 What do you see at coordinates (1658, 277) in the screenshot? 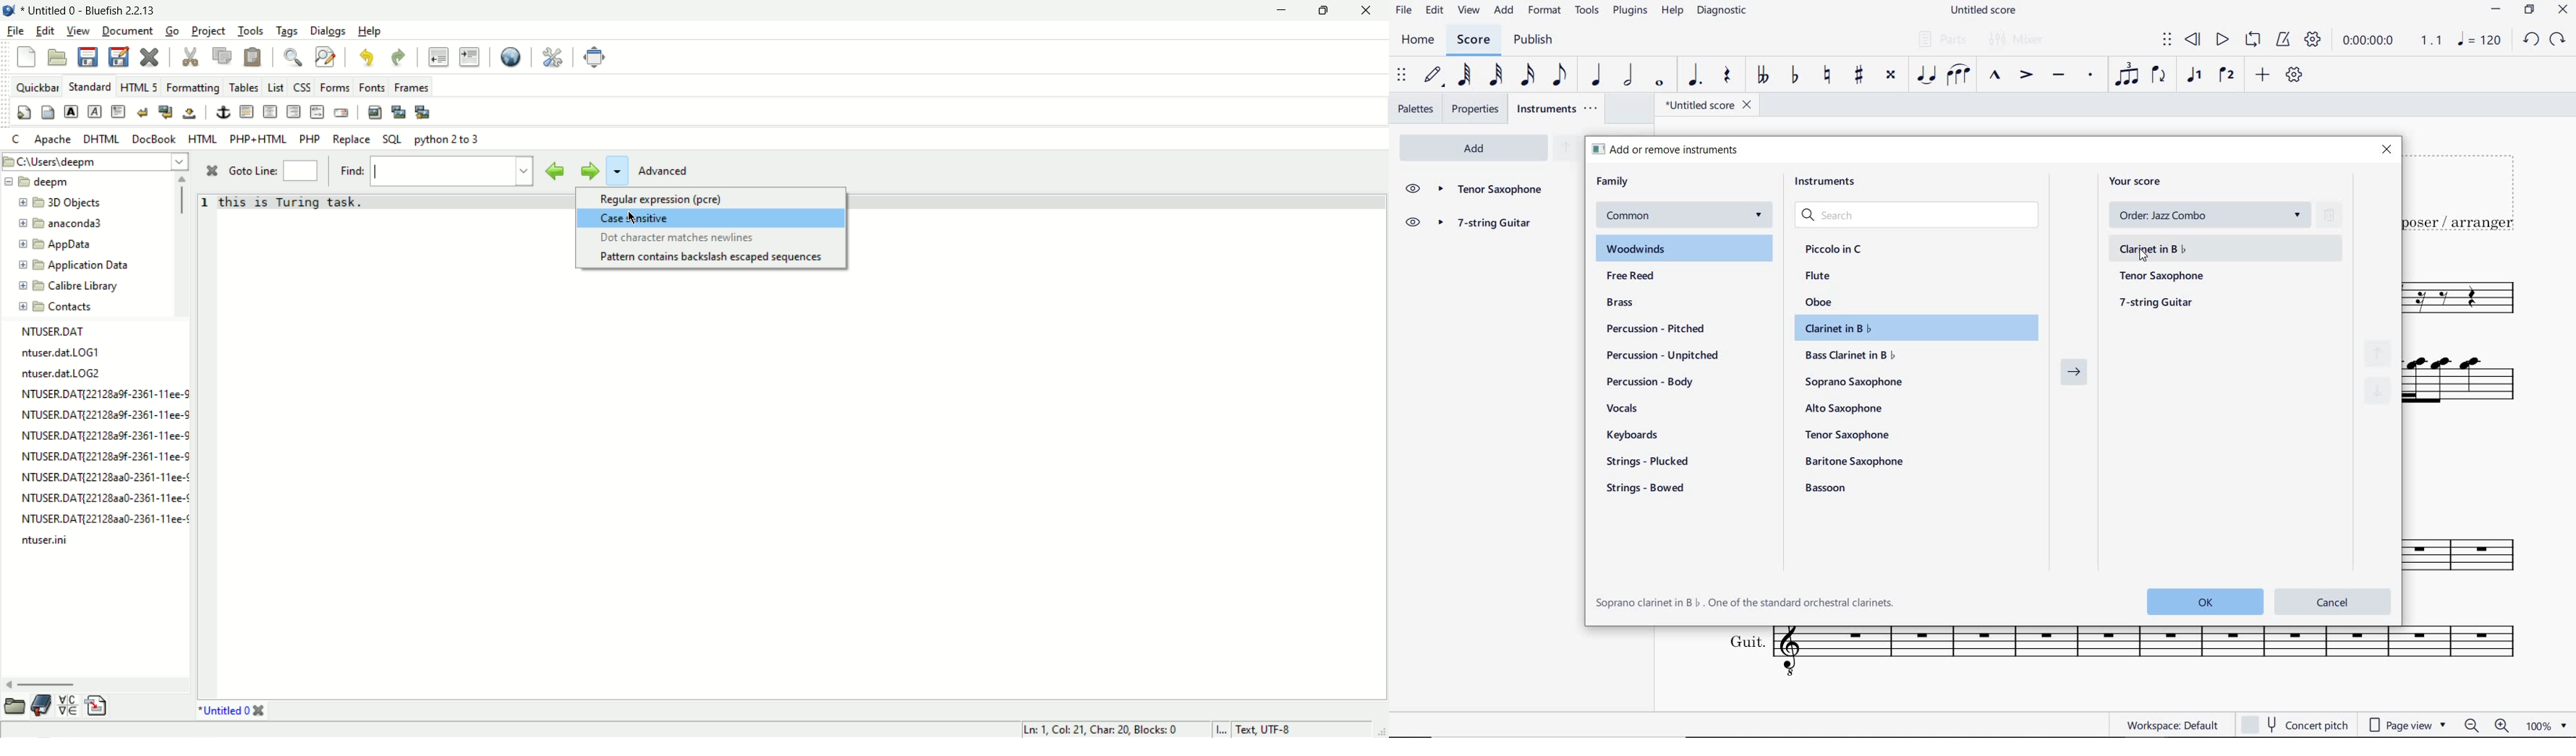
I see `free reed` at bounding box center [1658, 277].